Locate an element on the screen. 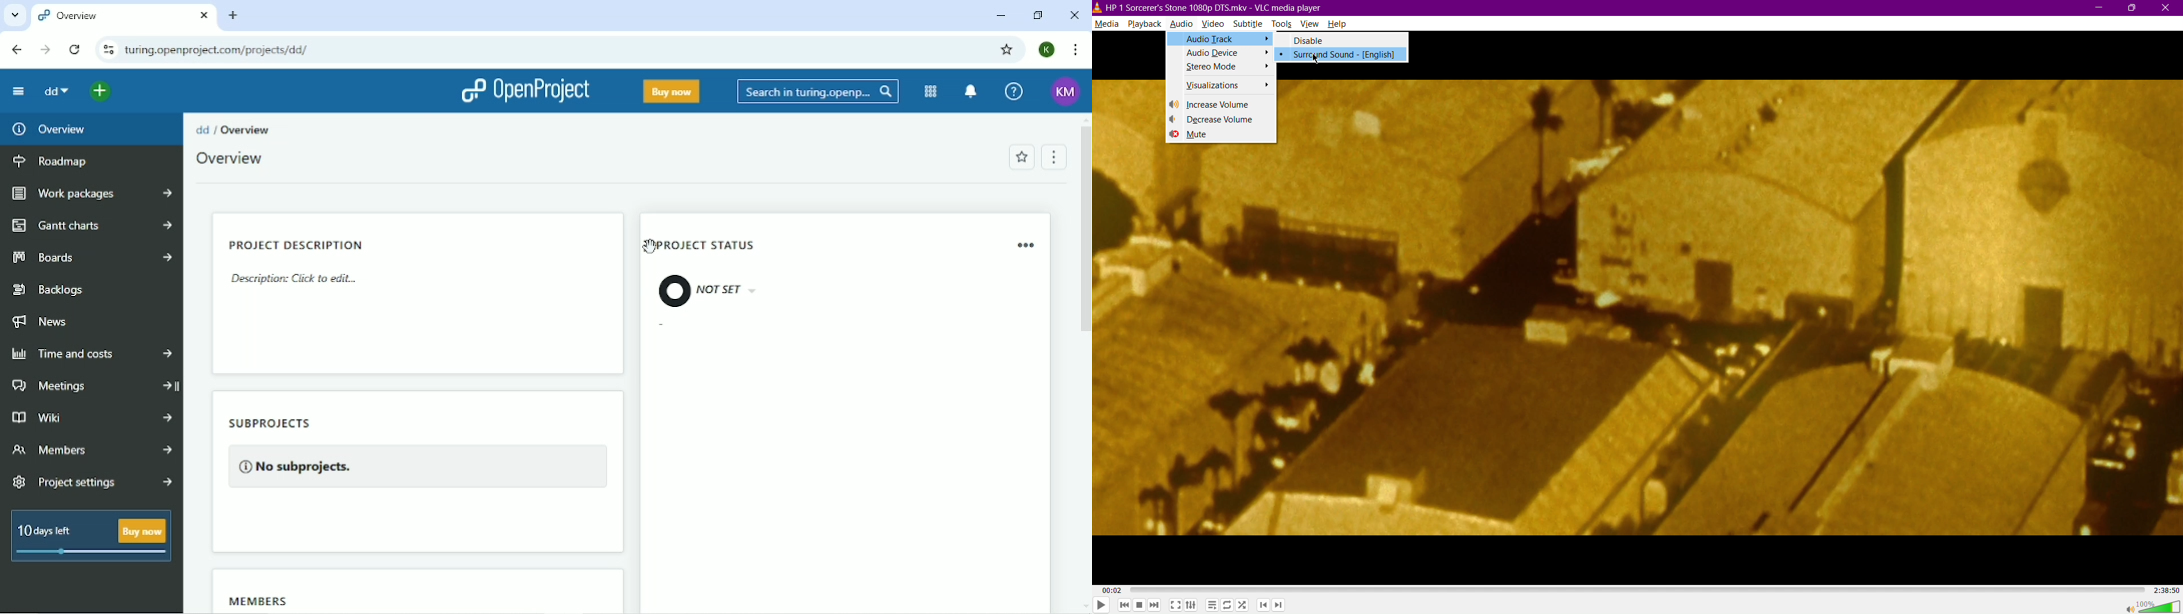 The width and height of the screenshot is (2184, 616). Project status is located at coordinates (721, 271).